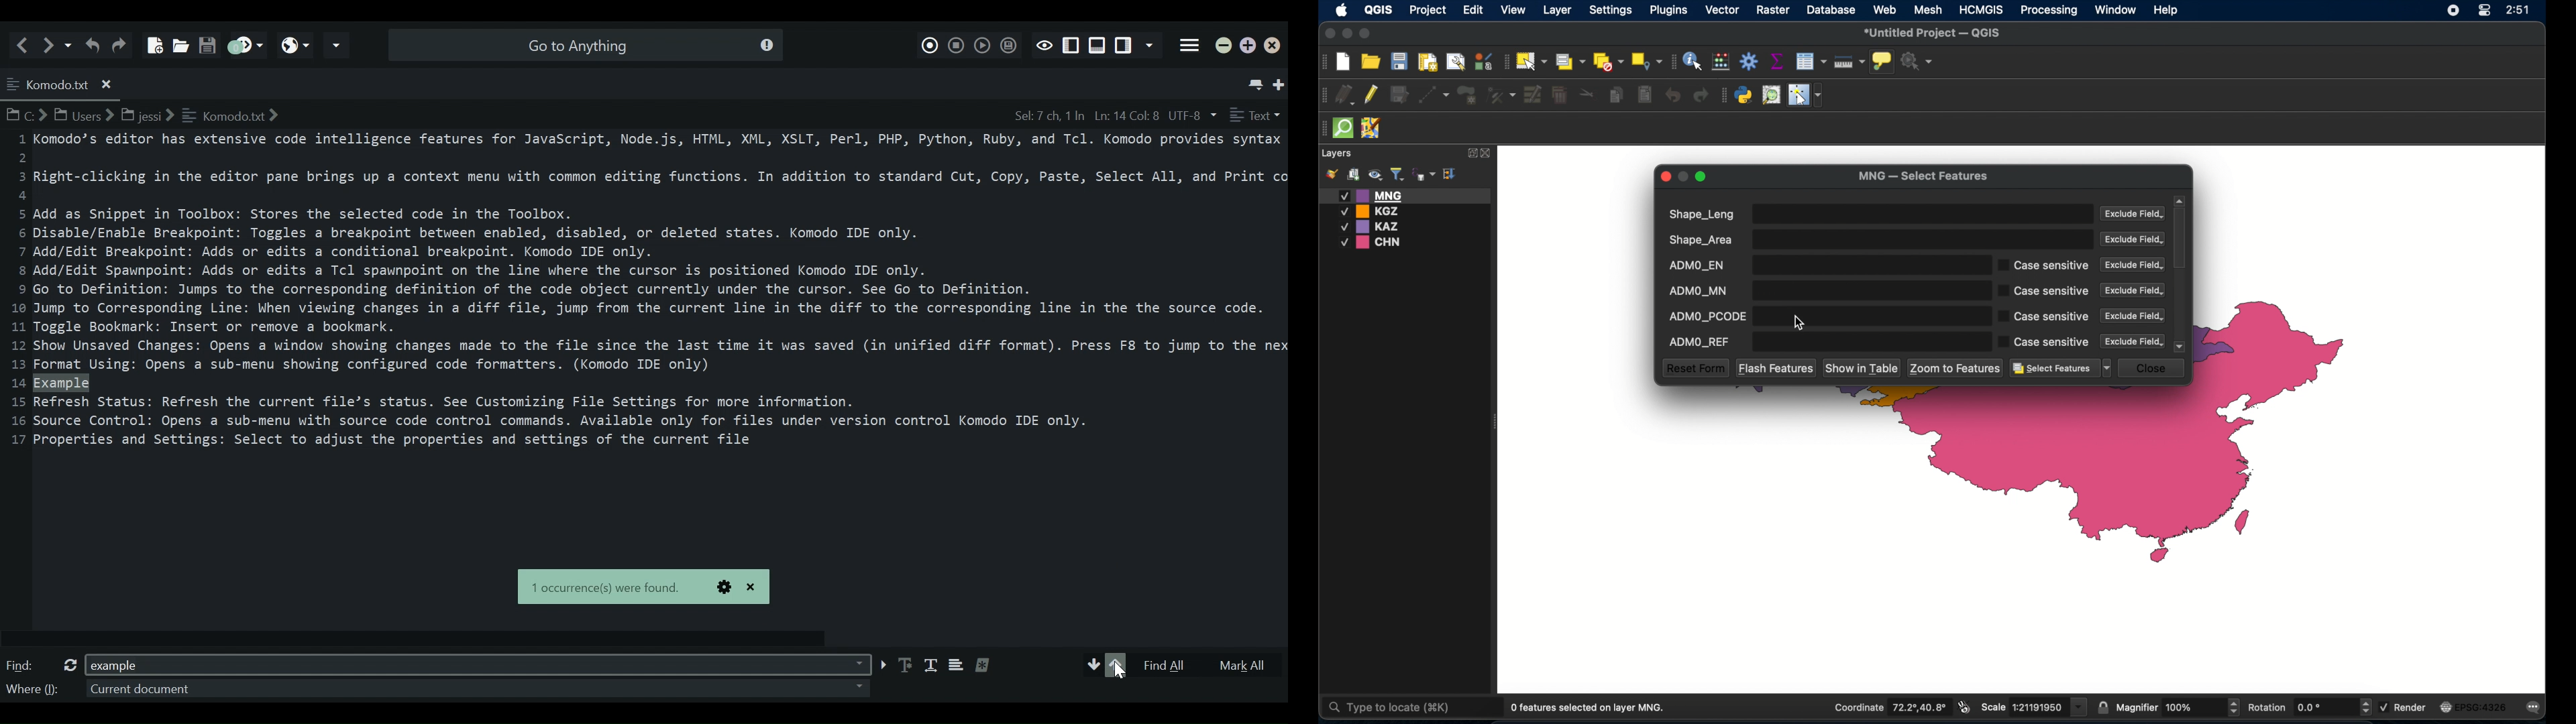 The width and height of the screenshot is (2576, 728). Describe the element at coordinates (2043, 316) in the screenshot. I see `case sensitive` at that location.